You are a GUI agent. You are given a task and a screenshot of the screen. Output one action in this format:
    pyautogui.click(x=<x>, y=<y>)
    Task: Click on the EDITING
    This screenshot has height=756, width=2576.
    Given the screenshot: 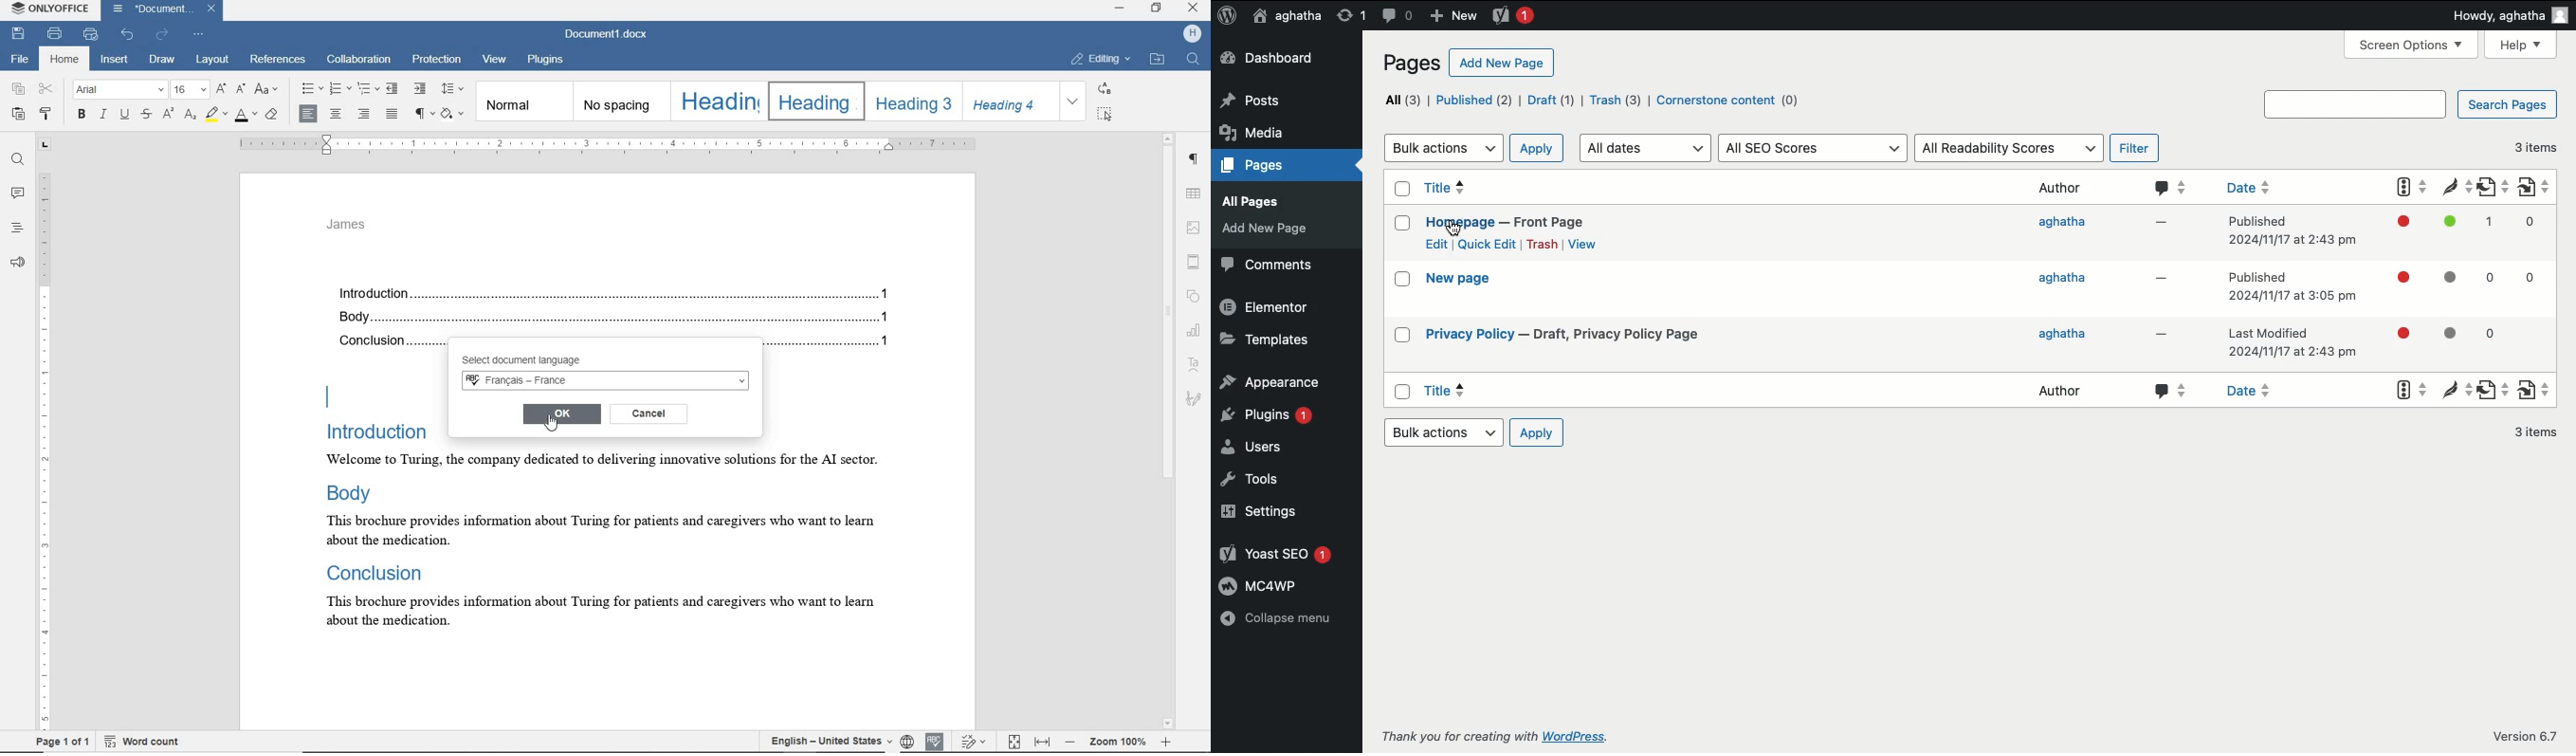 What is the action you would take?
    pyautogui.click(x=1102, y=60)
    